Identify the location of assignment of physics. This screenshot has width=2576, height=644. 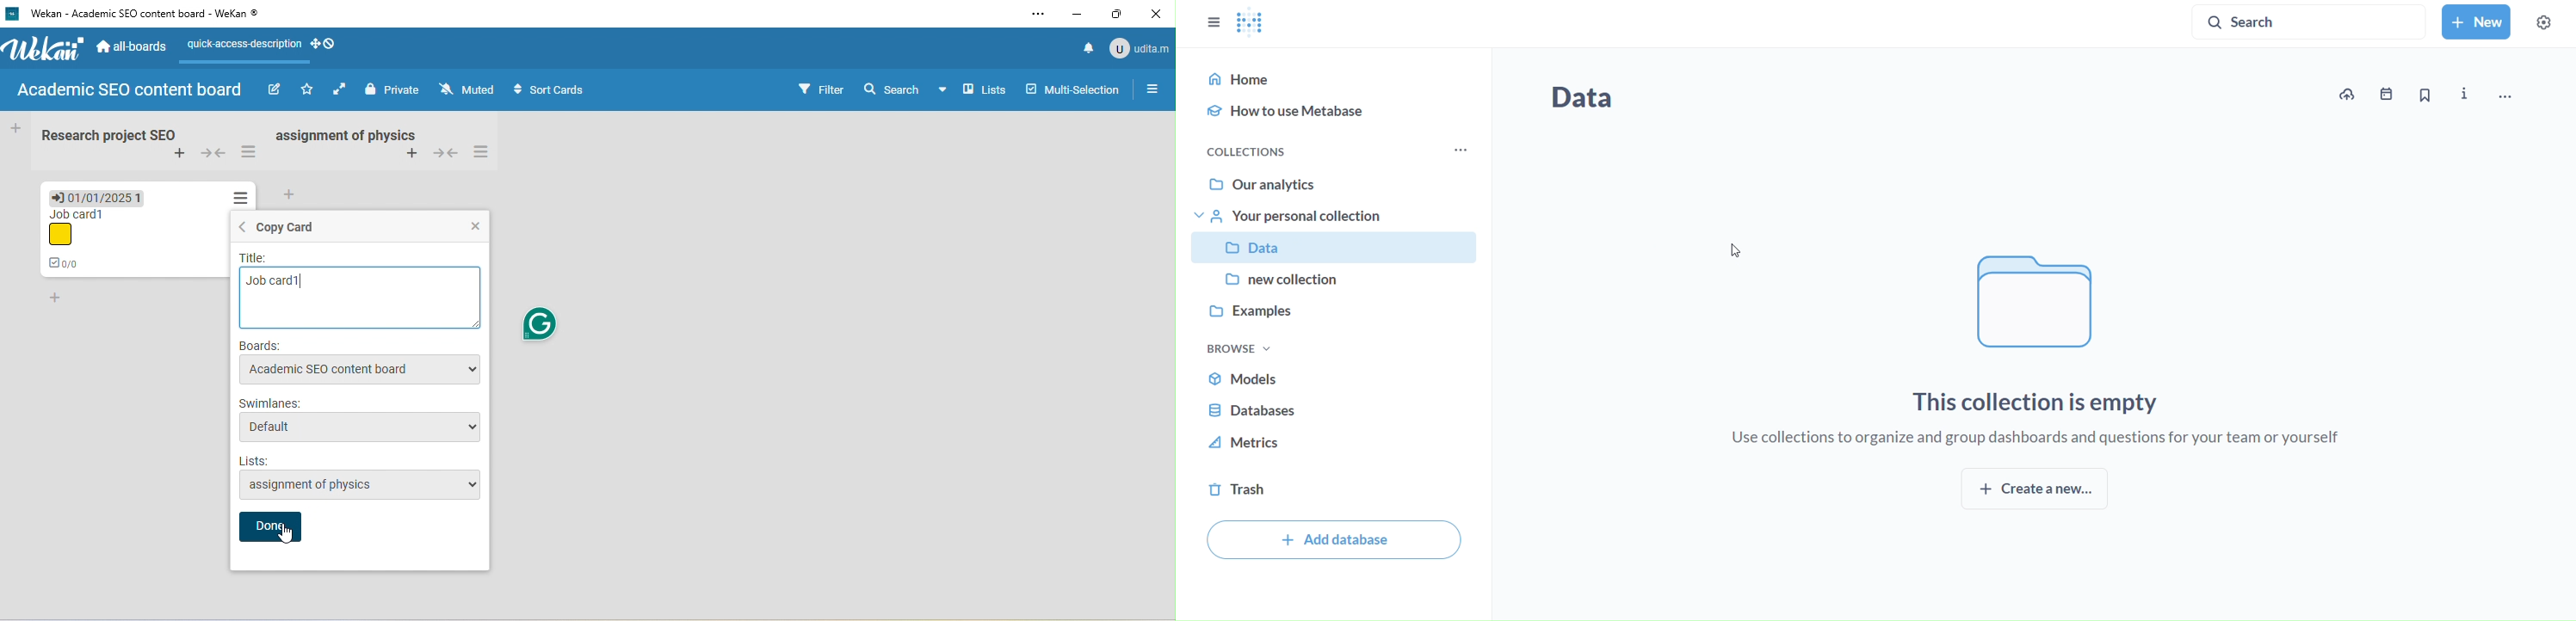
(344, 134).